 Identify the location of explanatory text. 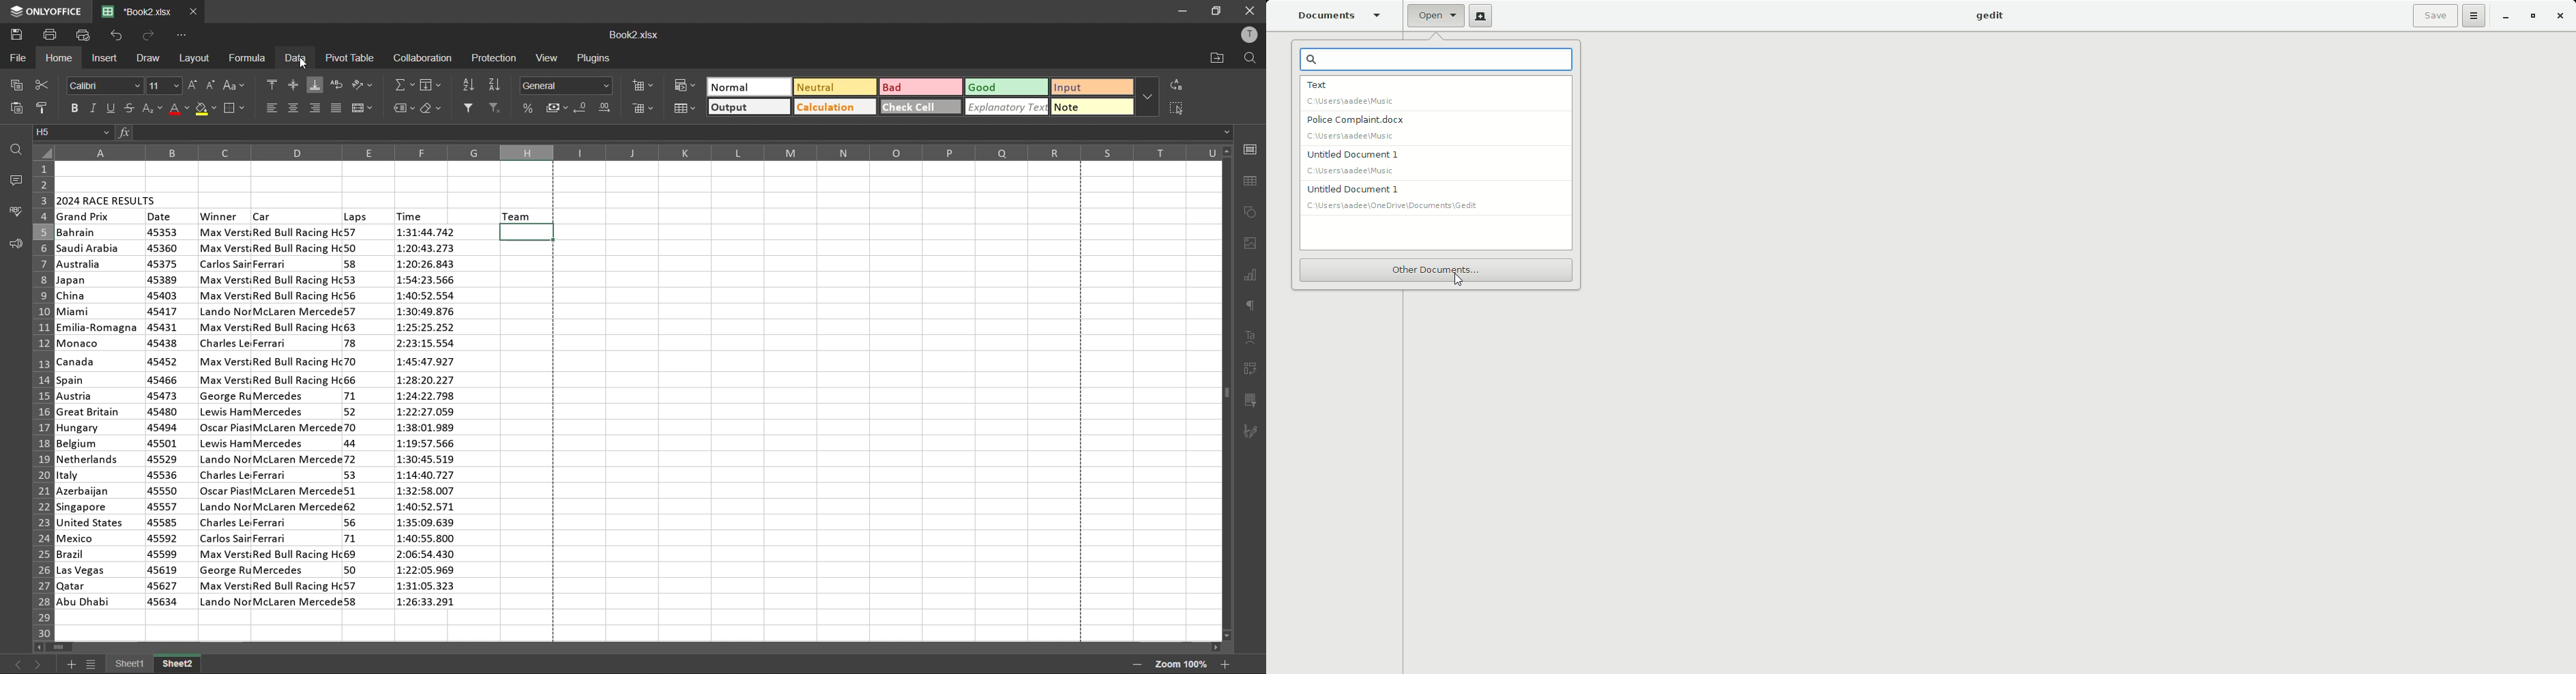
(1005, 108).